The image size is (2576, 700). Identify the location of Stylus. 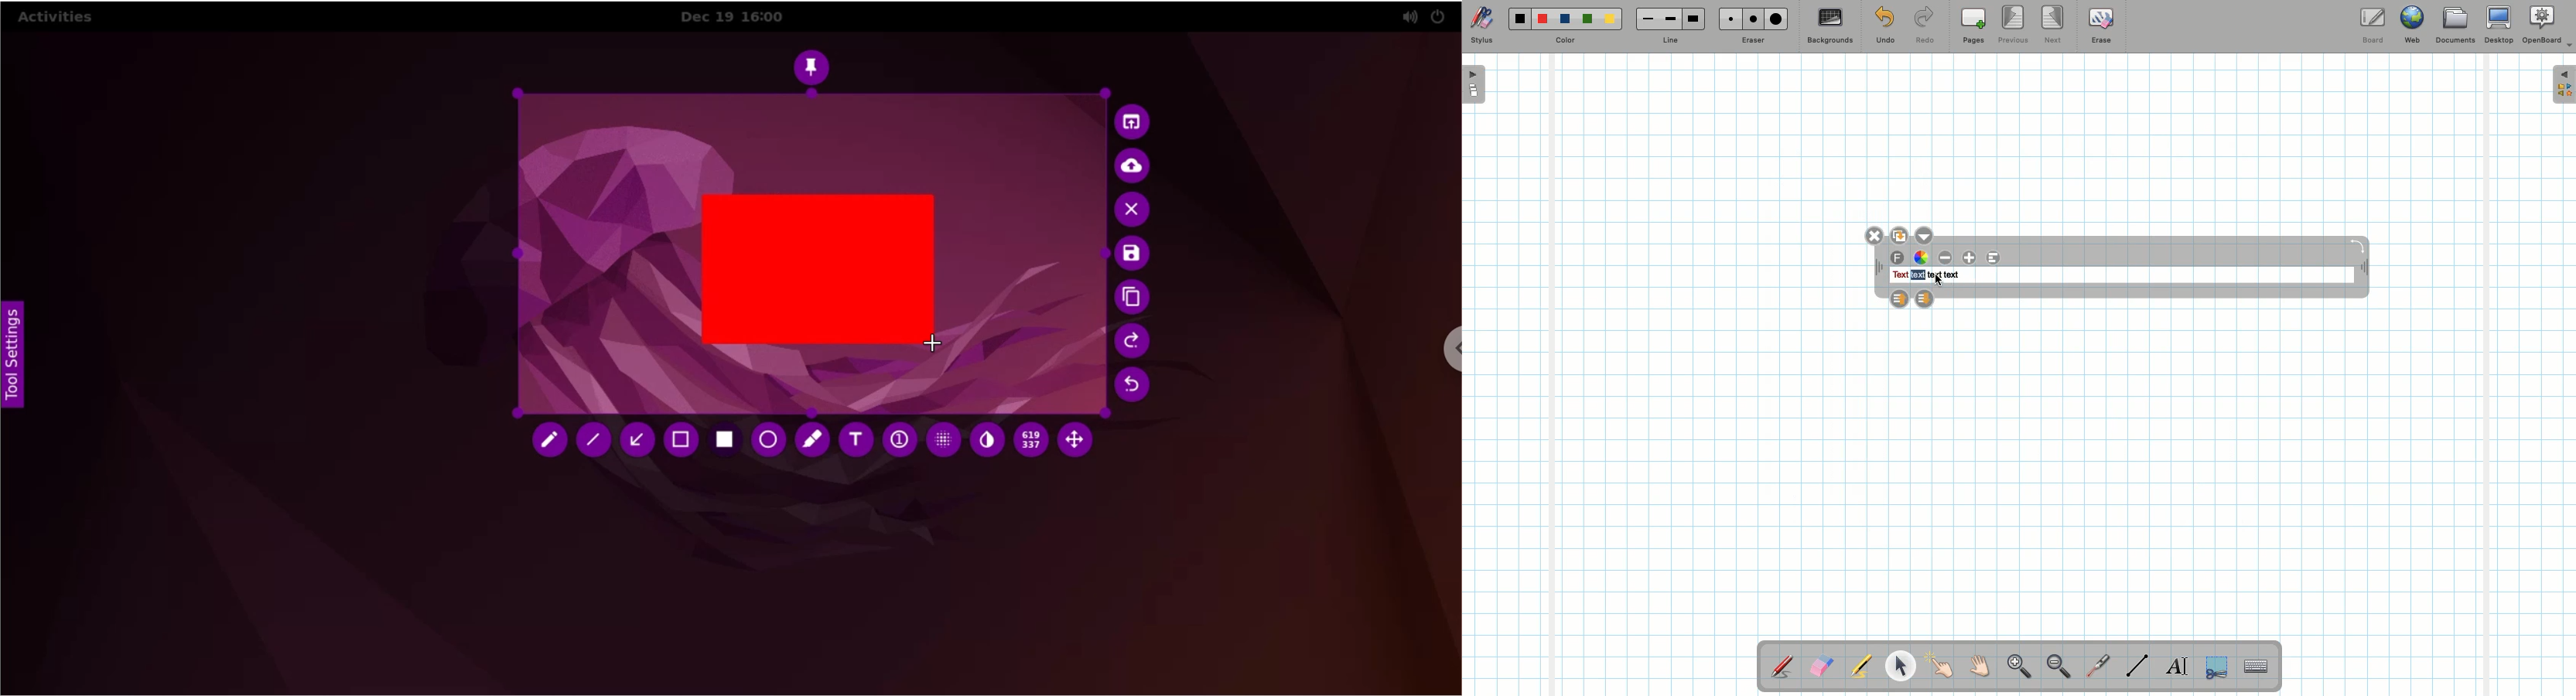
(1783, 666).